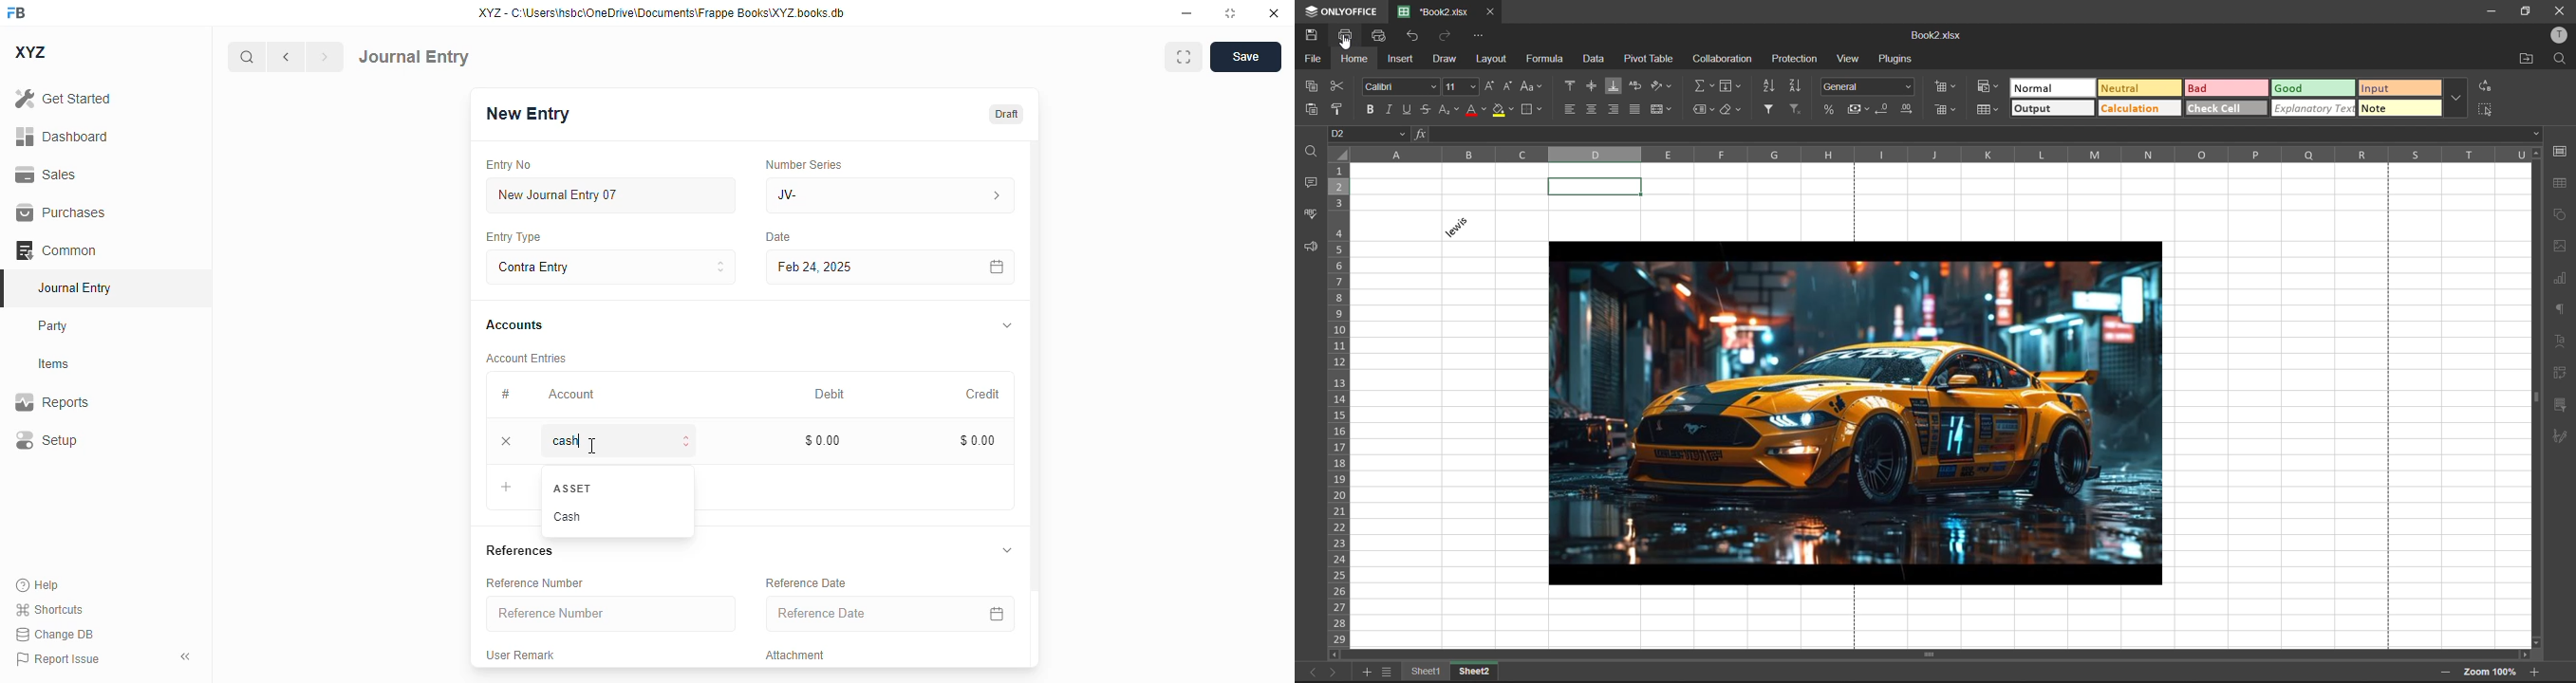 This screenshot has height=700, width=2576. I want to click on XYZ, so click(29, 52).